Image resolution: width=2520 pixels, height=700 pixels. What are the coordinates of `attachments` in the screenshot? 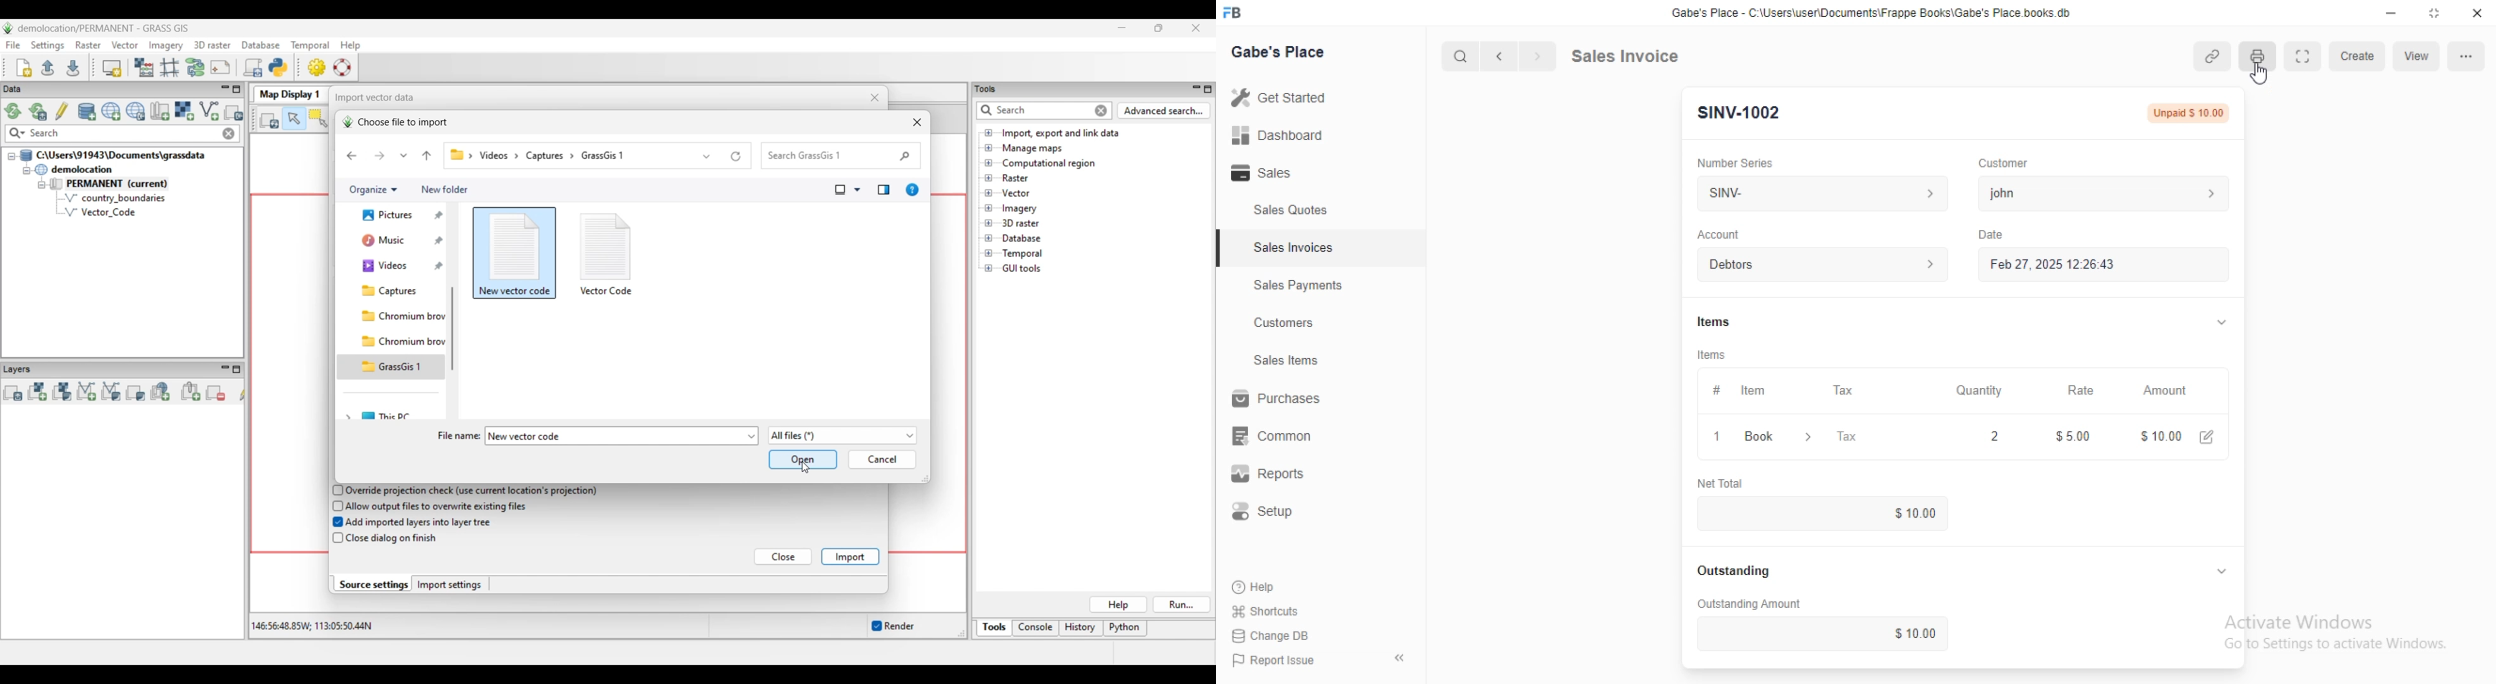 It's located at (2213, 57).